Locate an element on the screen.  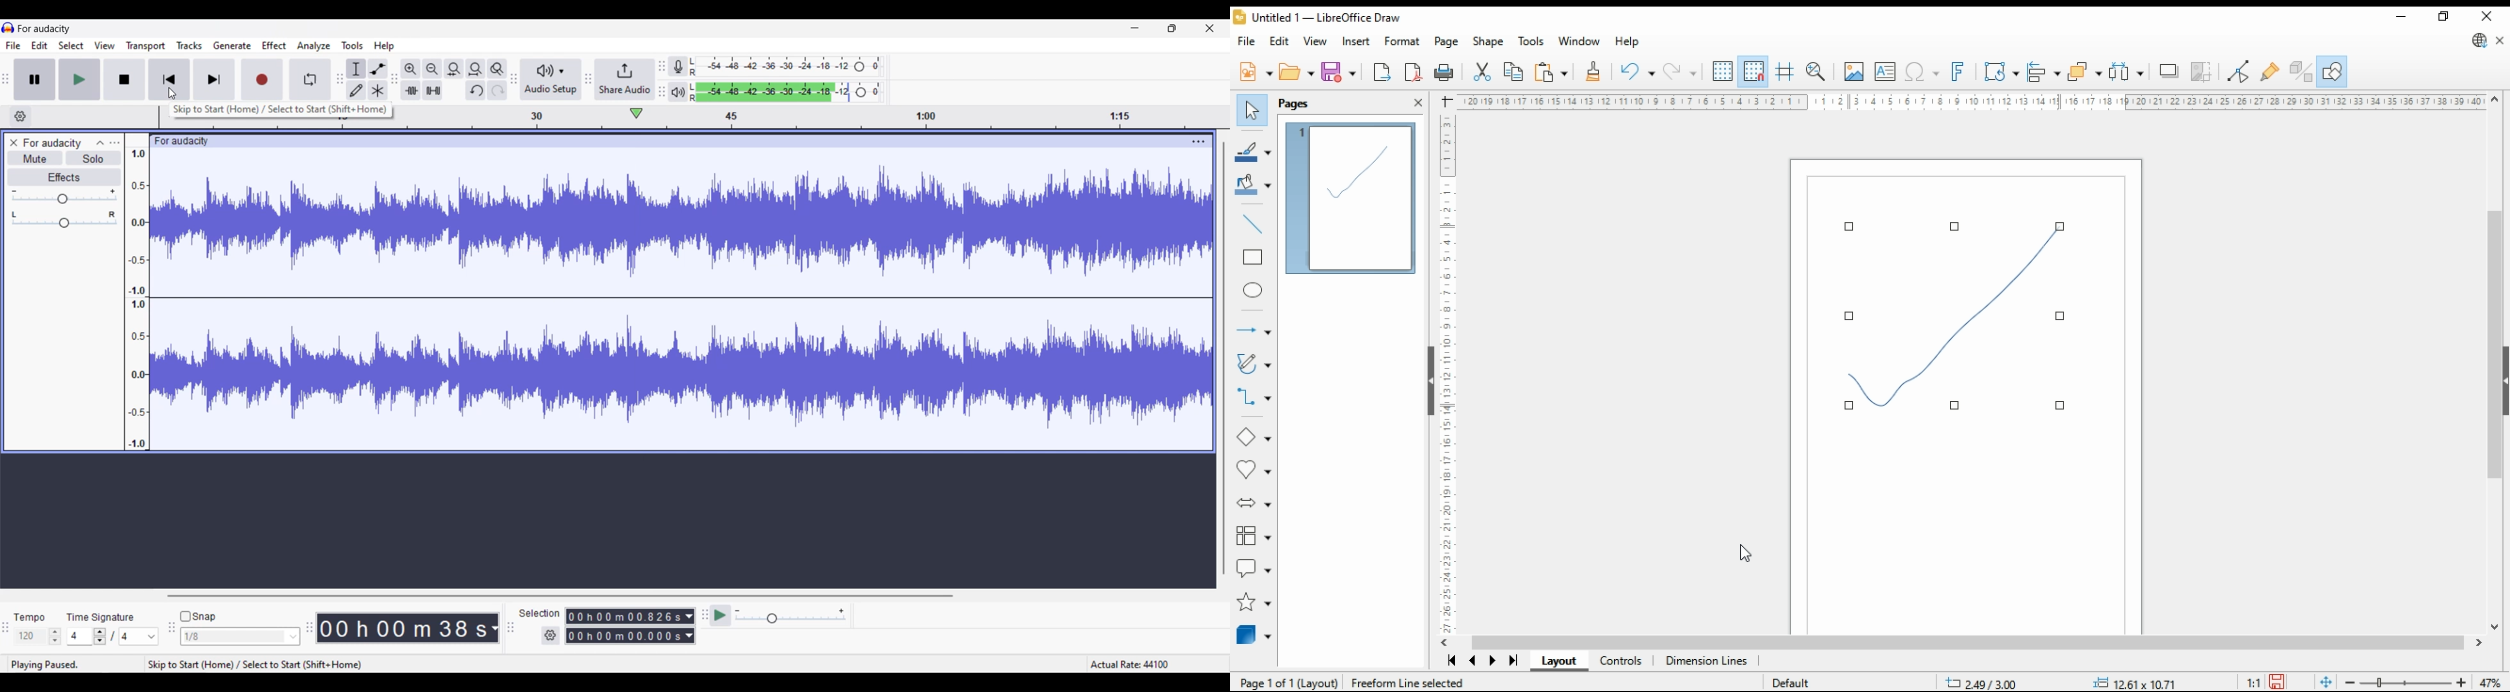
help is located at coordinates (1627, 43).